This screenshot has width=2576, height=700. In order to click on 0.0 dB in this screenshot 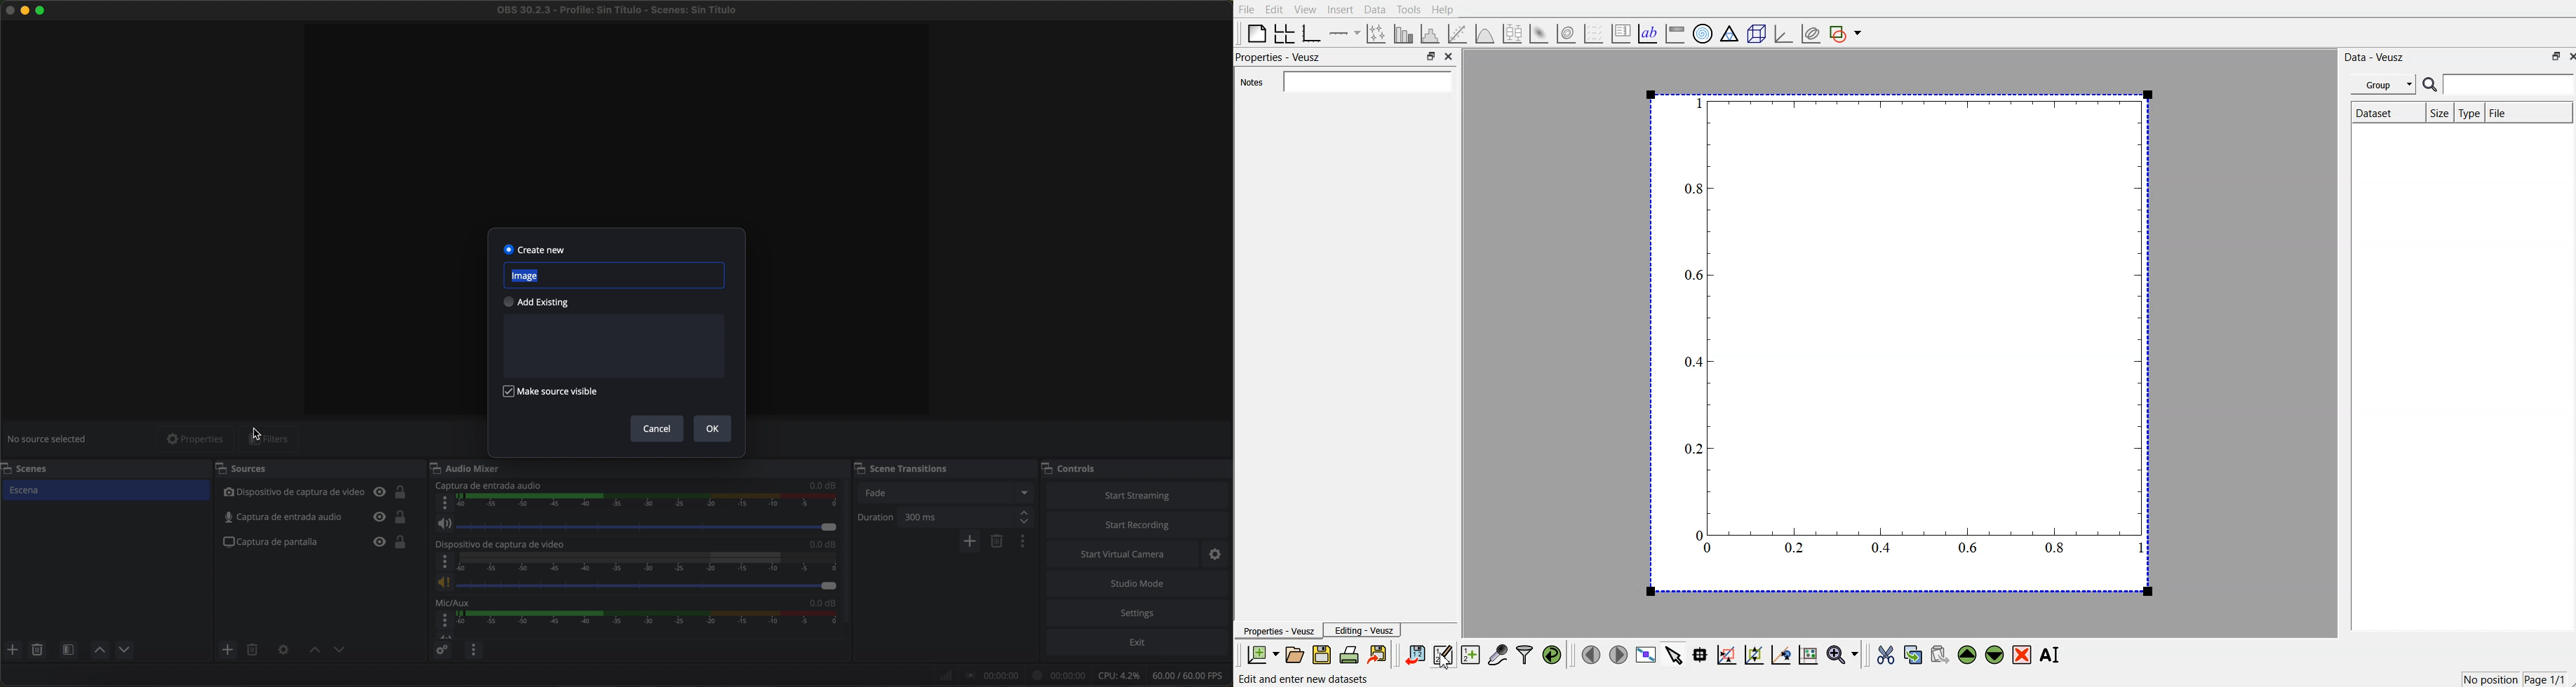, I will do `click(824, 485)`.